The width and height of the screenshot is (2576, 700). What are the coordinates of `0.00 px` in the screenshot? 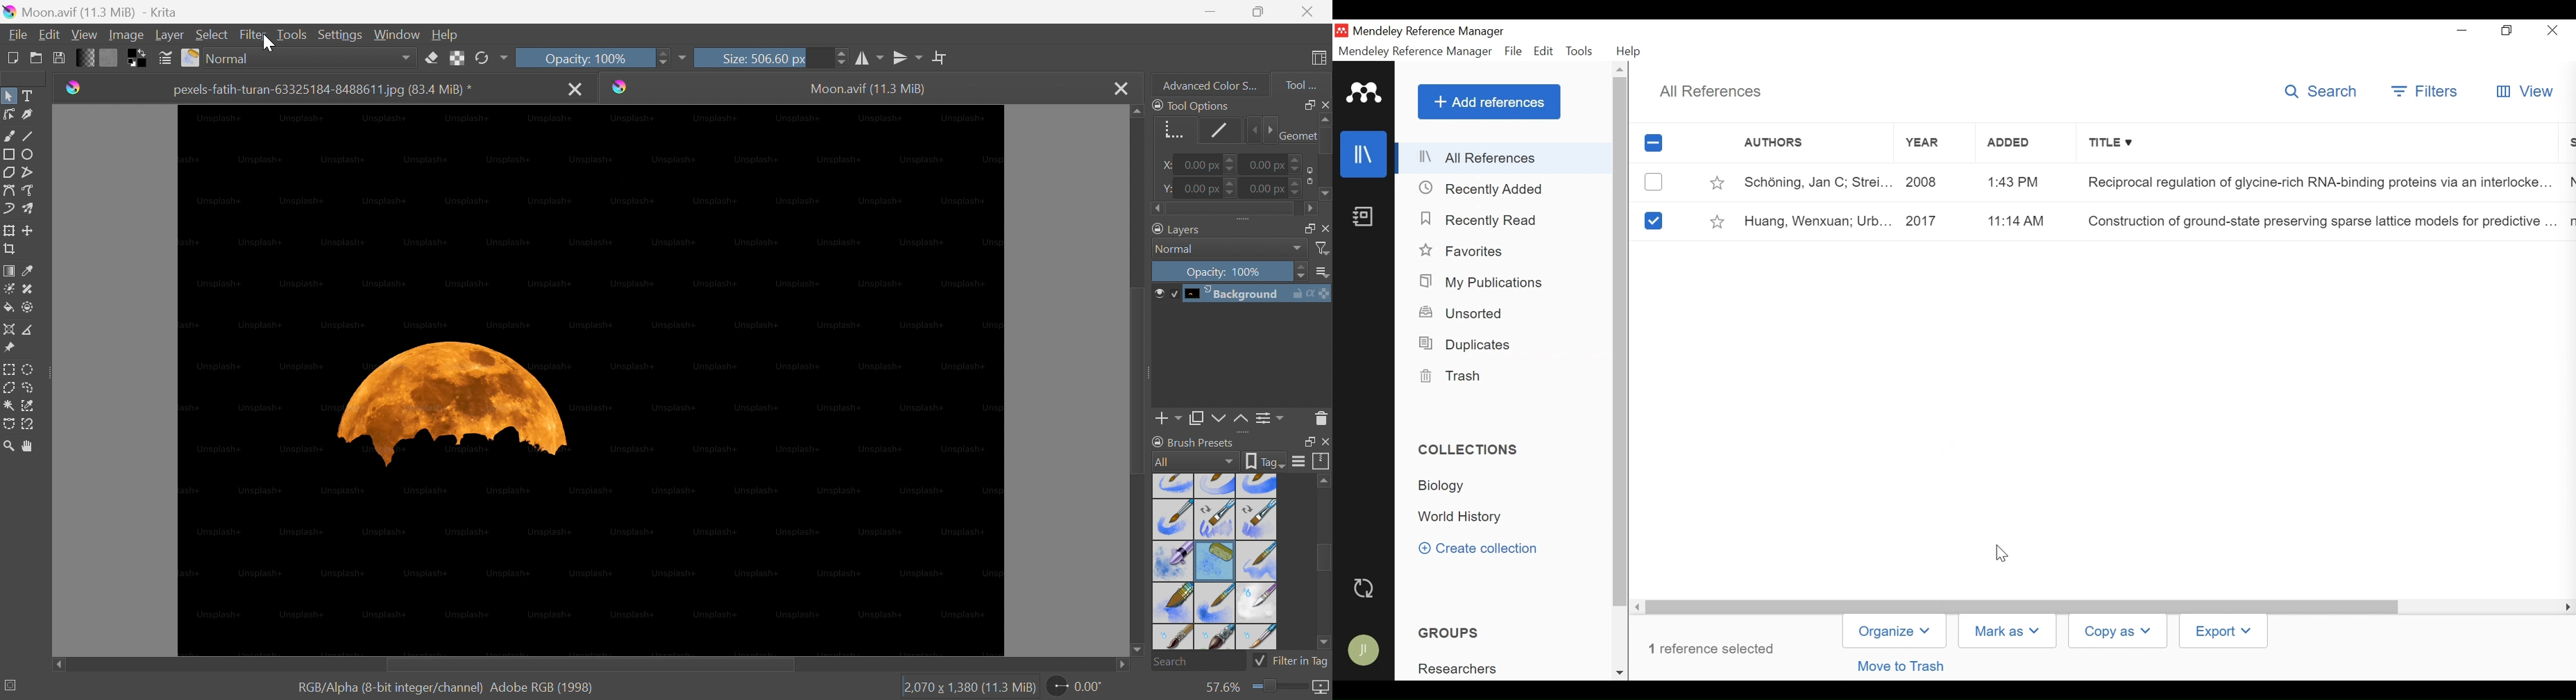 It's located at (1278, 188).